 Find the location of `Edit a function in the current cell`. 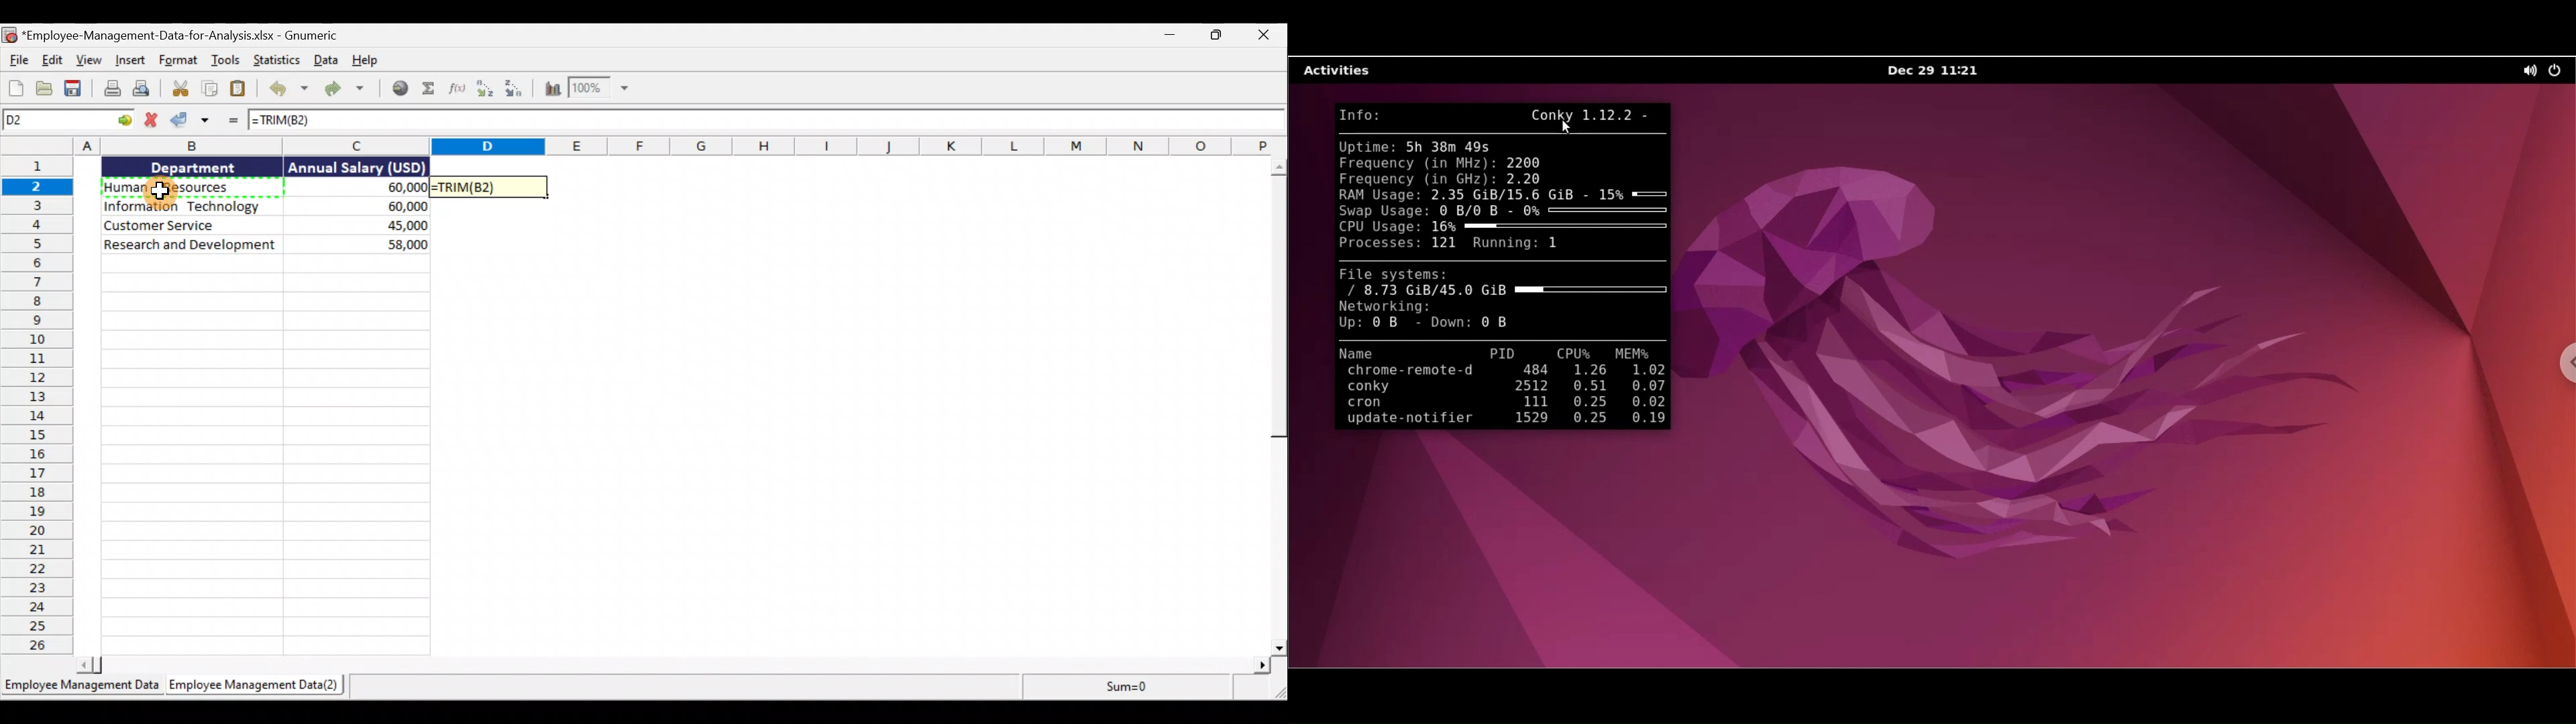

Edit a function in the current cell is located at coordinates (457, 90).